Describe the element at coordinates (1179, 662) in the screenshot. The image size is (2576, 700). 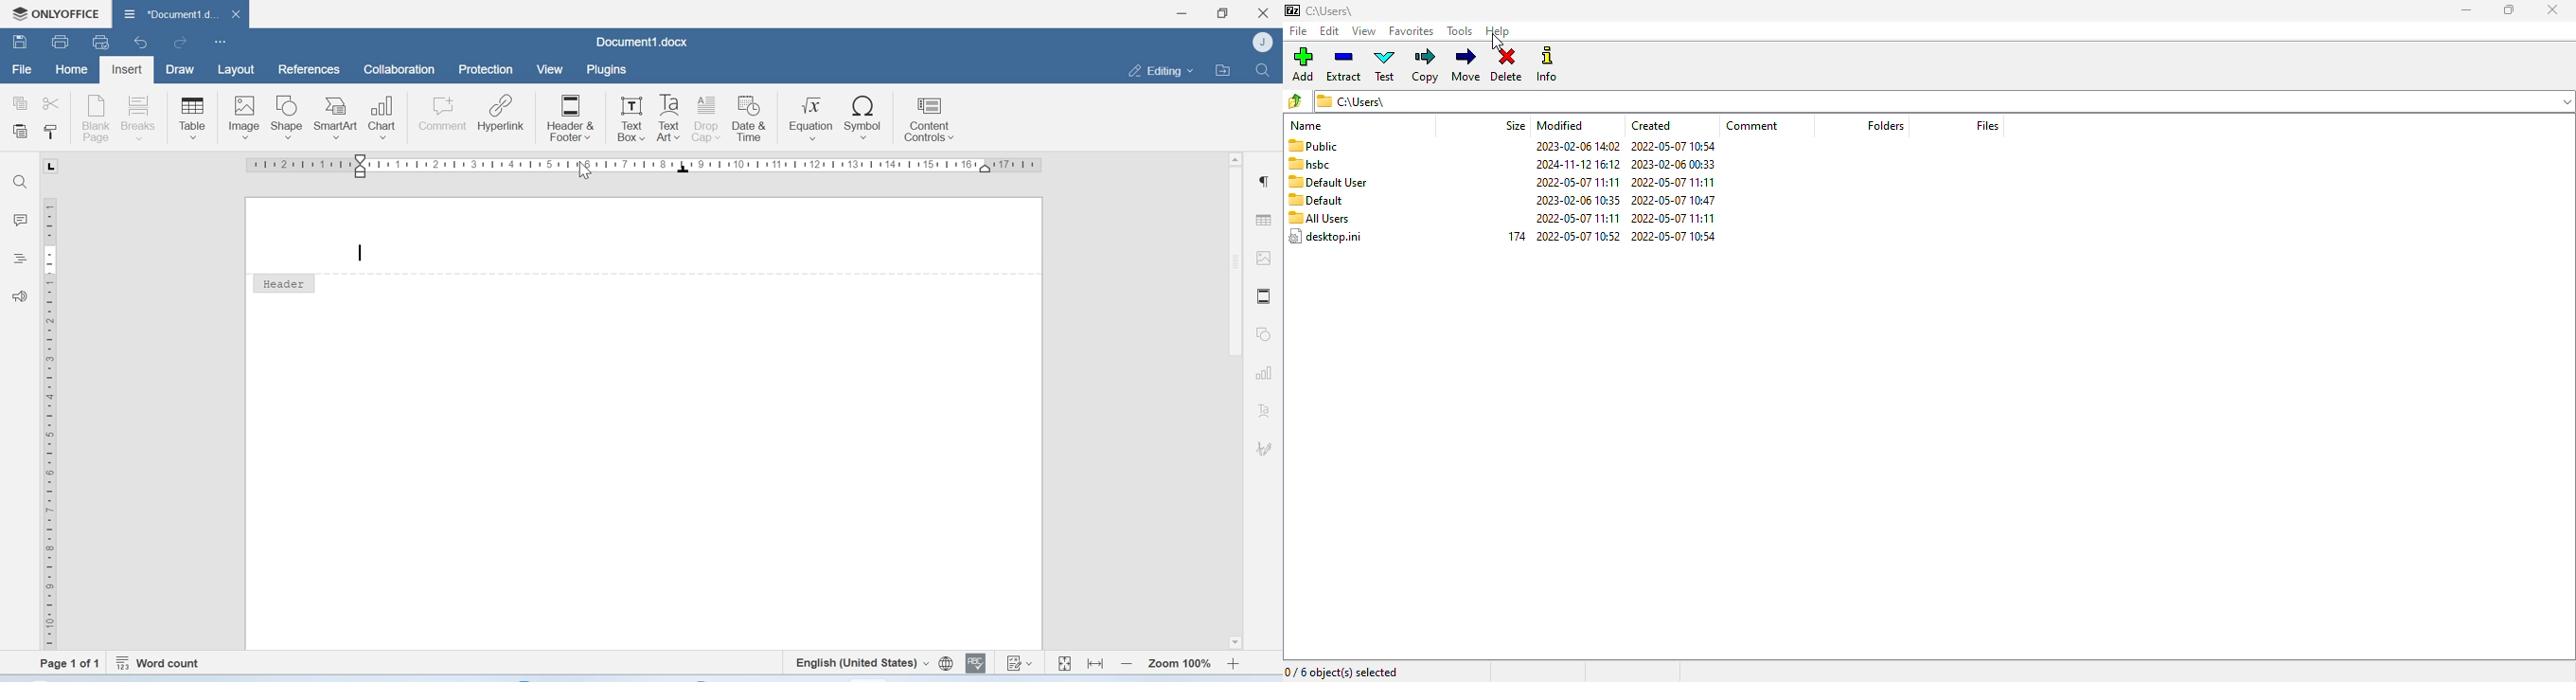
I see `Zoom` at that location.